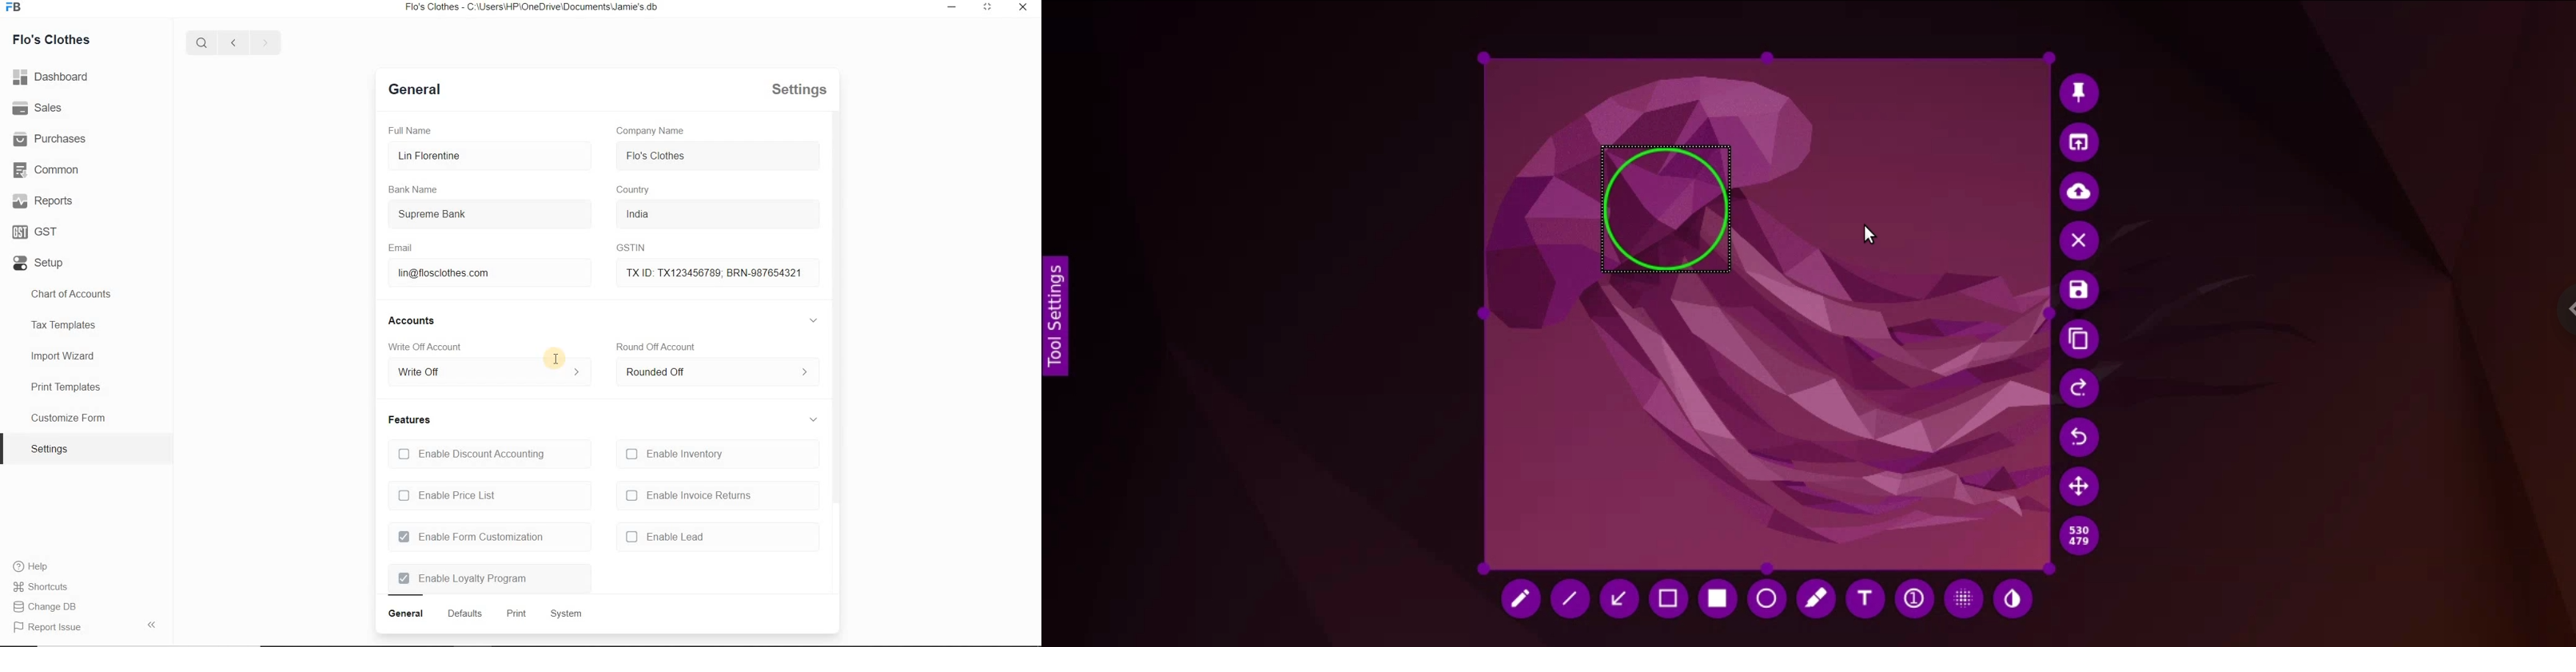  Describe the element at coordinates (655, 156) in the screenshot. I see `Flo's Clothes` at that location.